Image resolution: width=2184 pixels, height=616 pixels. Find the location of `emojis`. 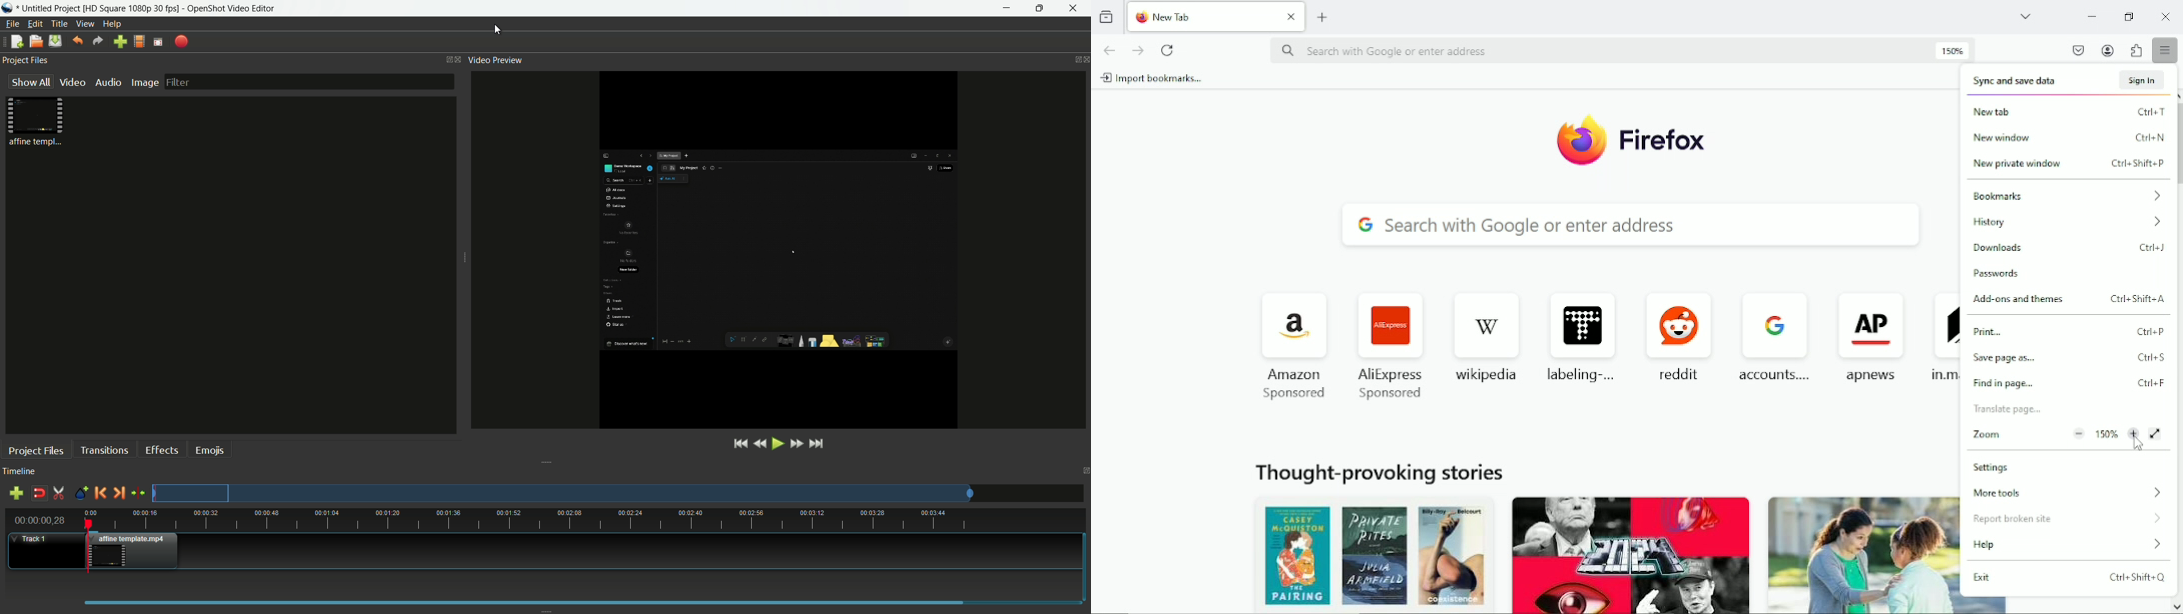

emojis is located at coordinates (210, 450).